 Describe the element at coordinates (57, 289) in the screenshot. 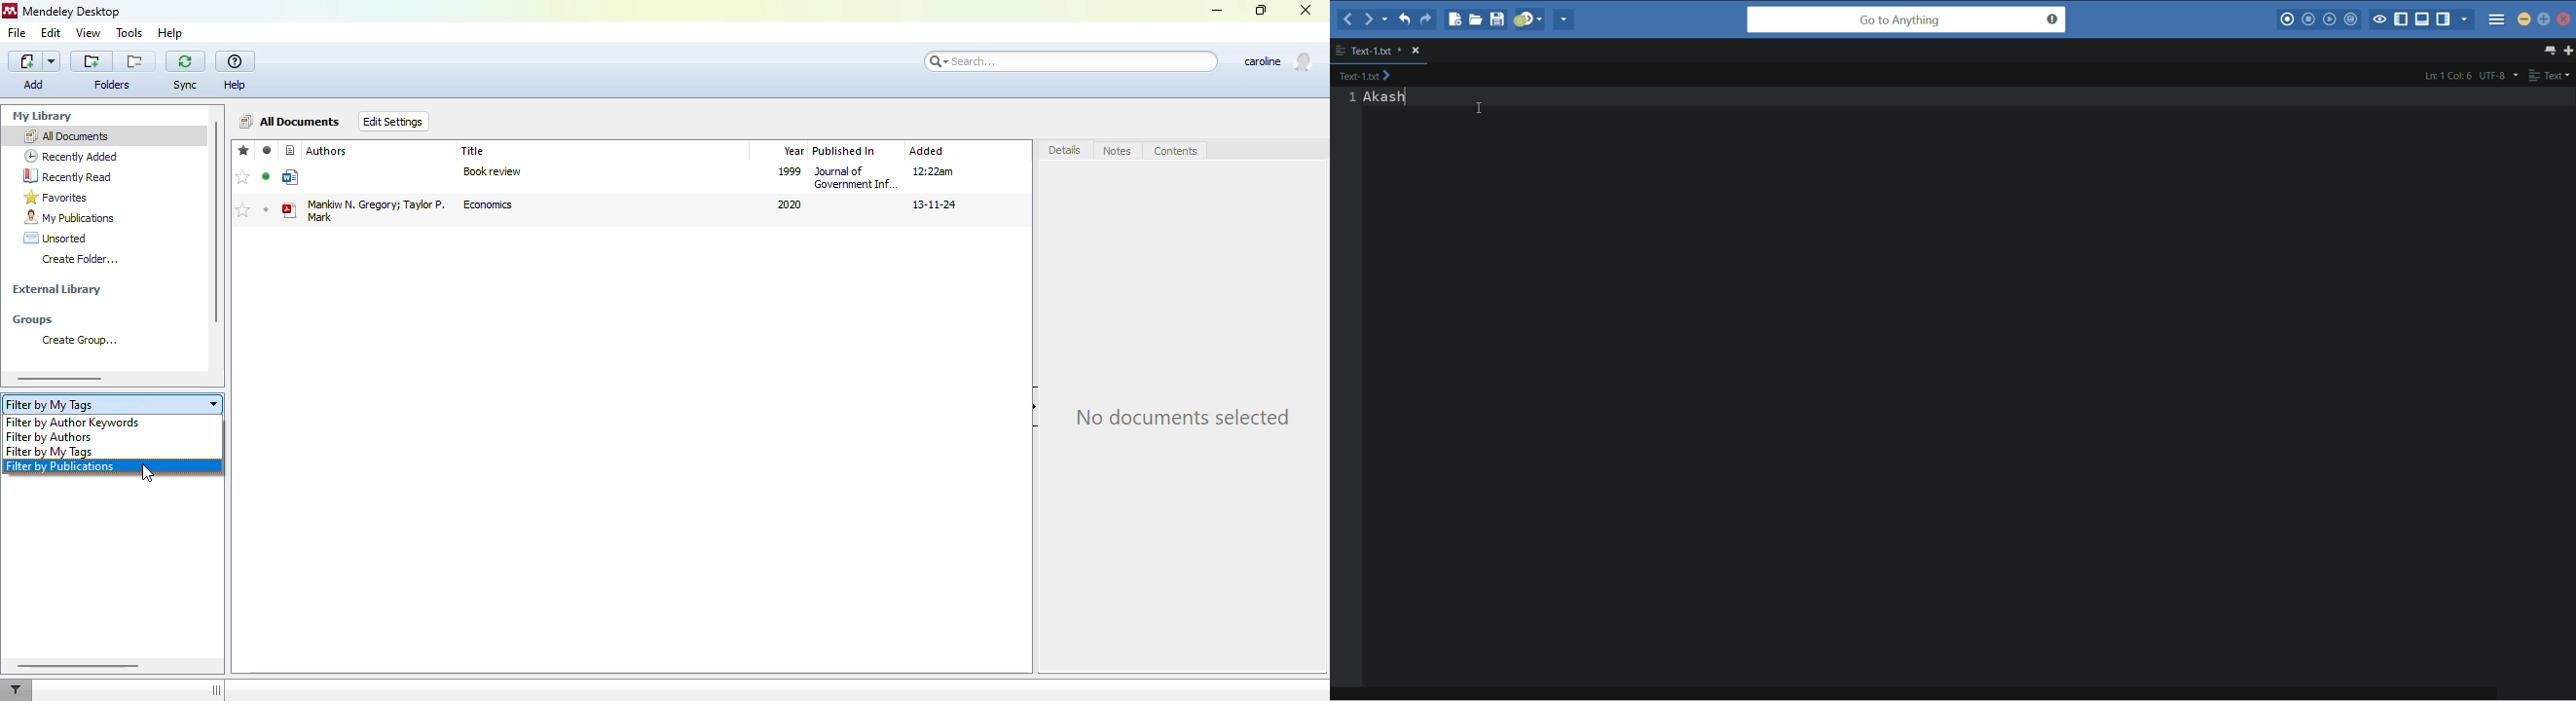

I see `external library` at that location.